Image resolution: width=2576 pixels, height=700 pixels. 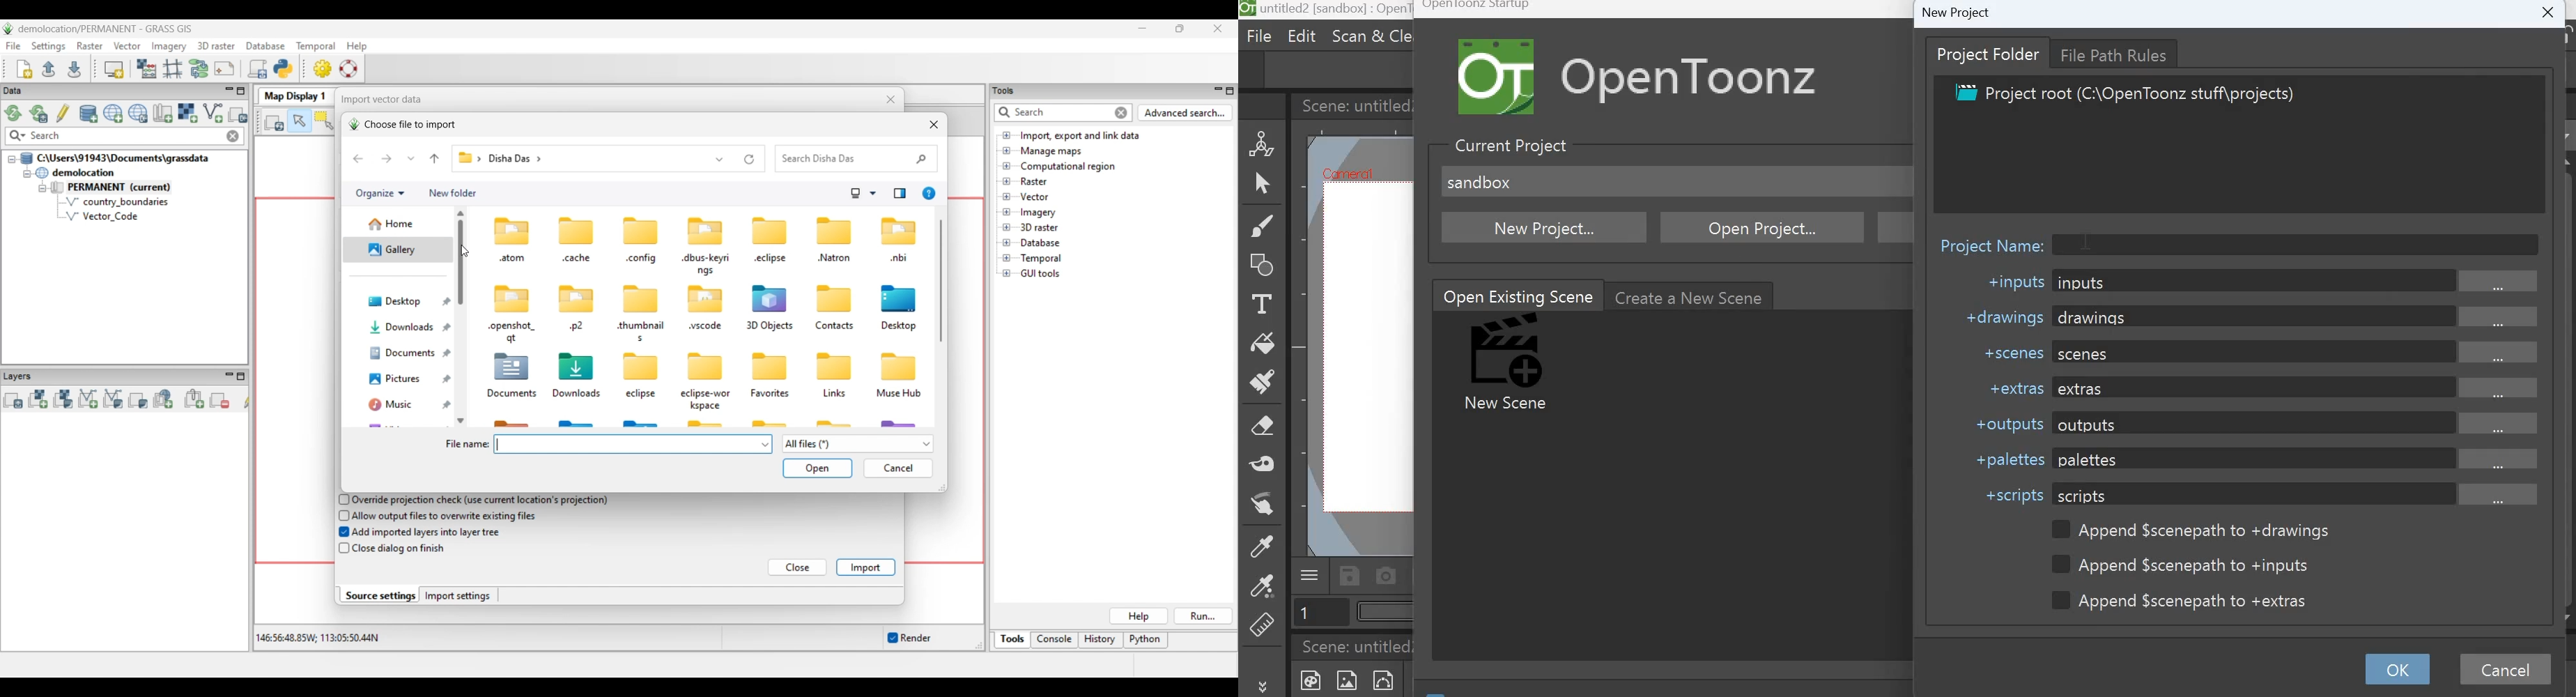 I want to click on Append $scenepath to +extras, so click(x=2186, y=600).